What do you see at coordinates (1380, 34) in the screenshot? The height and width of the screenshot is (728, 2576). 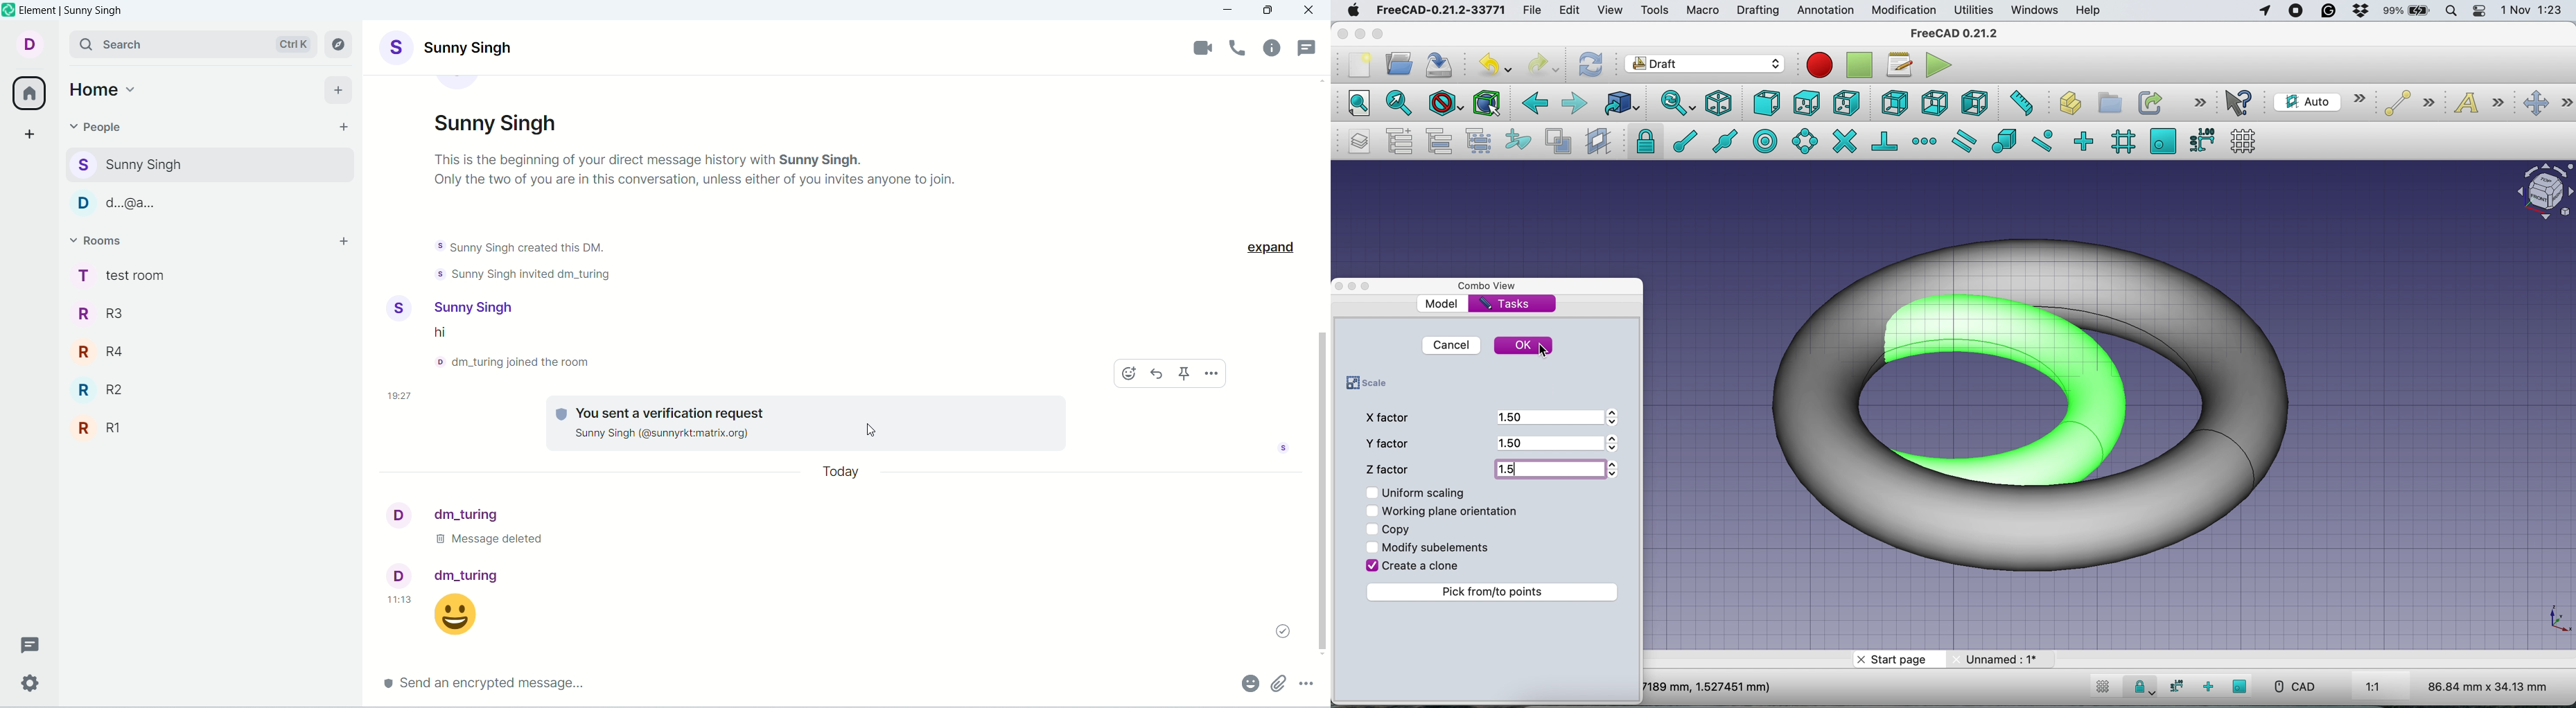 I see `maximise` at bounding box center [1380, 34].